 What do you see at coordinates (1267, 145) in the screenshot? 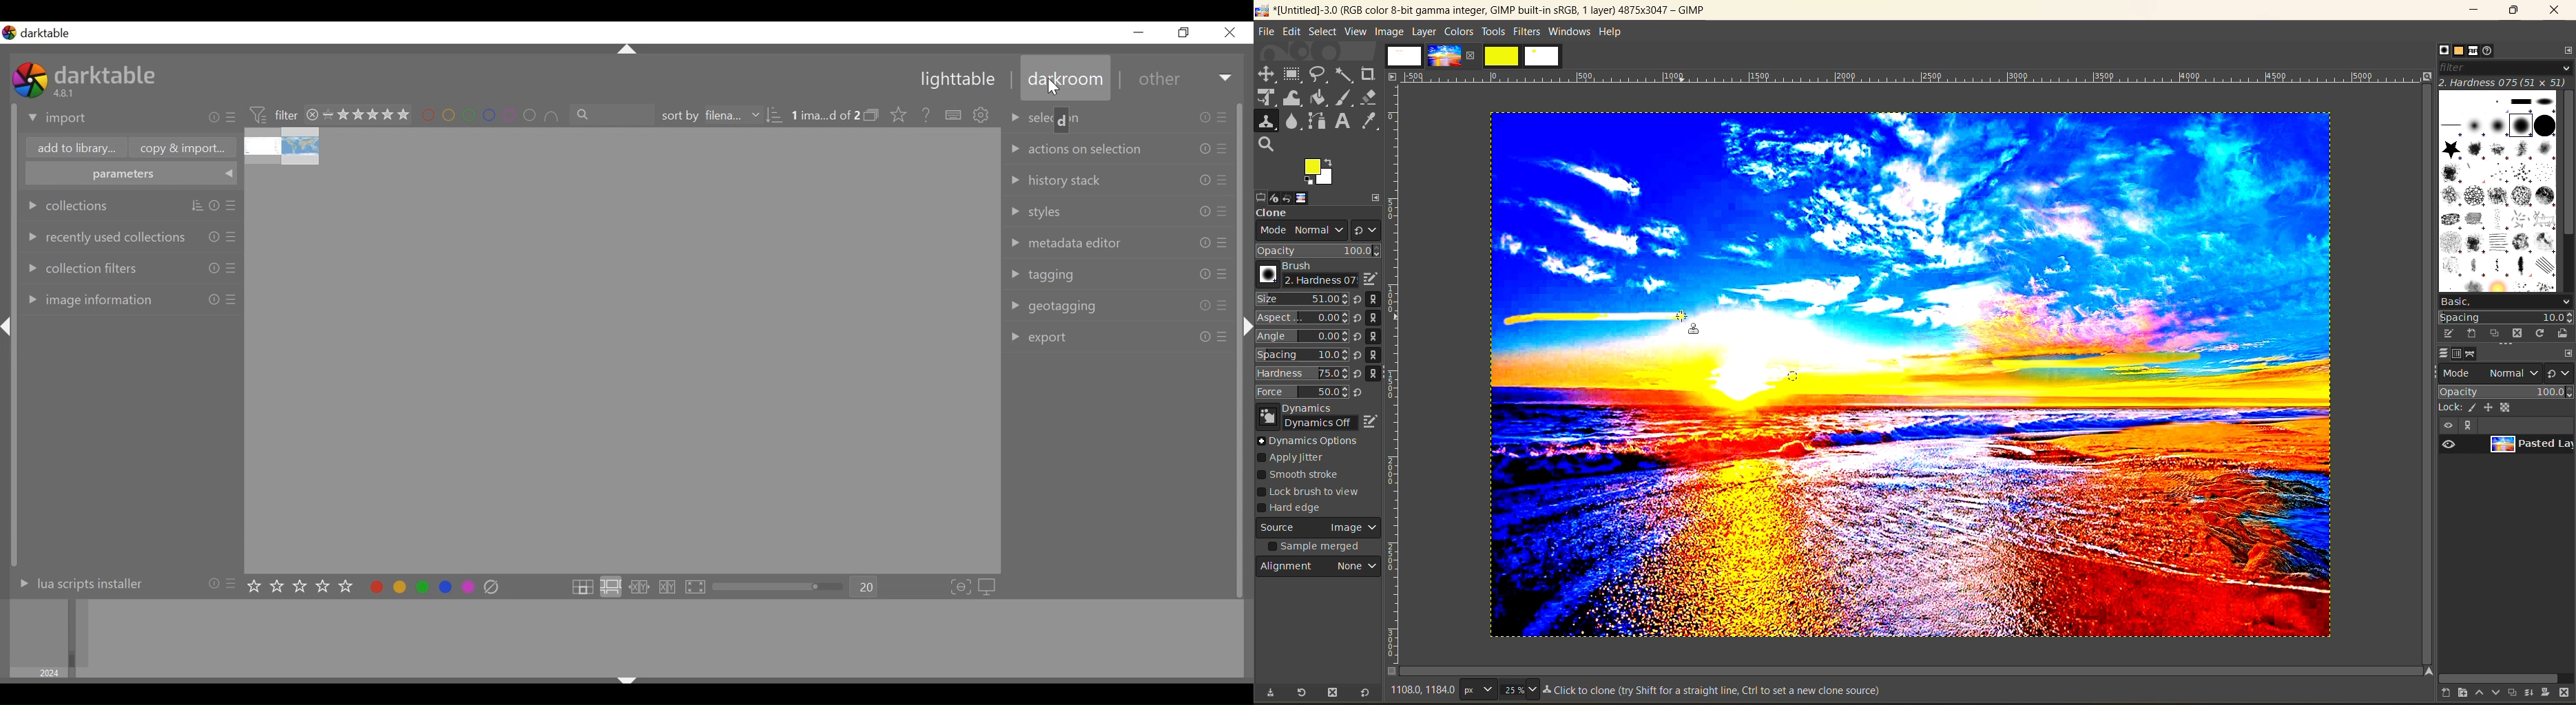
I see `Search` at bounding box center [1267, 145].